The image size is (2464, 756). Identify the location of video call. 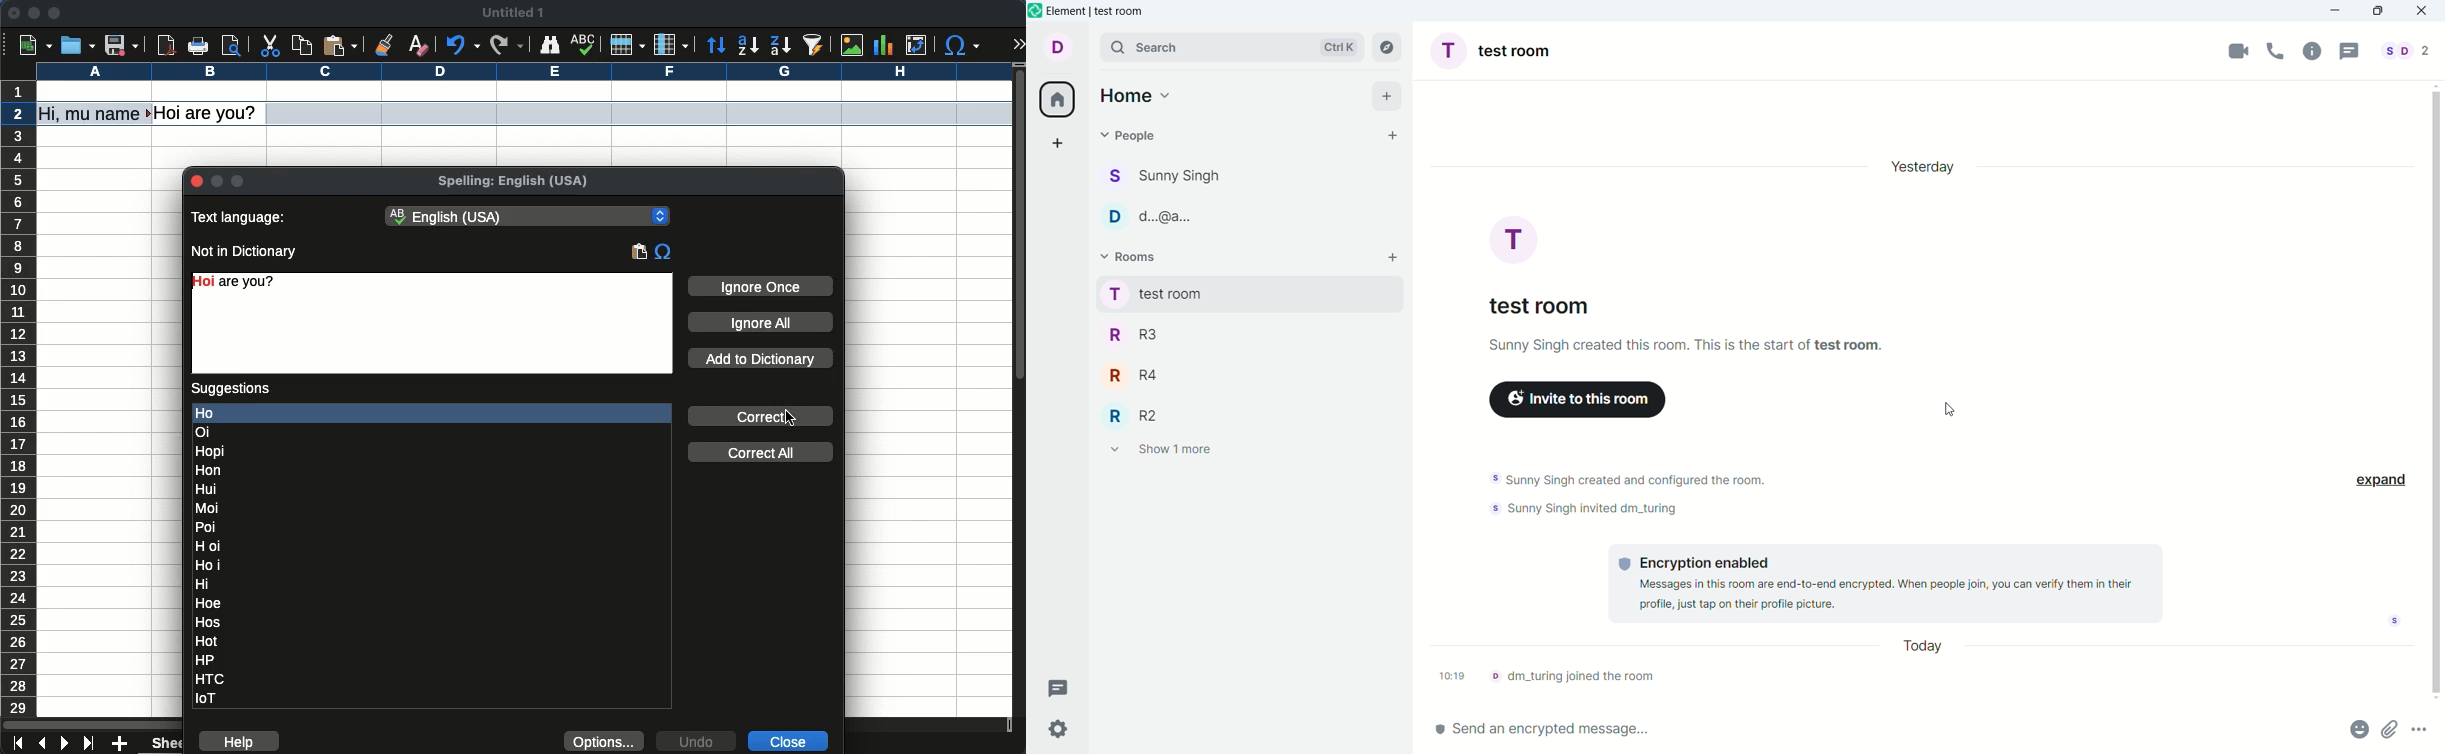
(2230, 52).